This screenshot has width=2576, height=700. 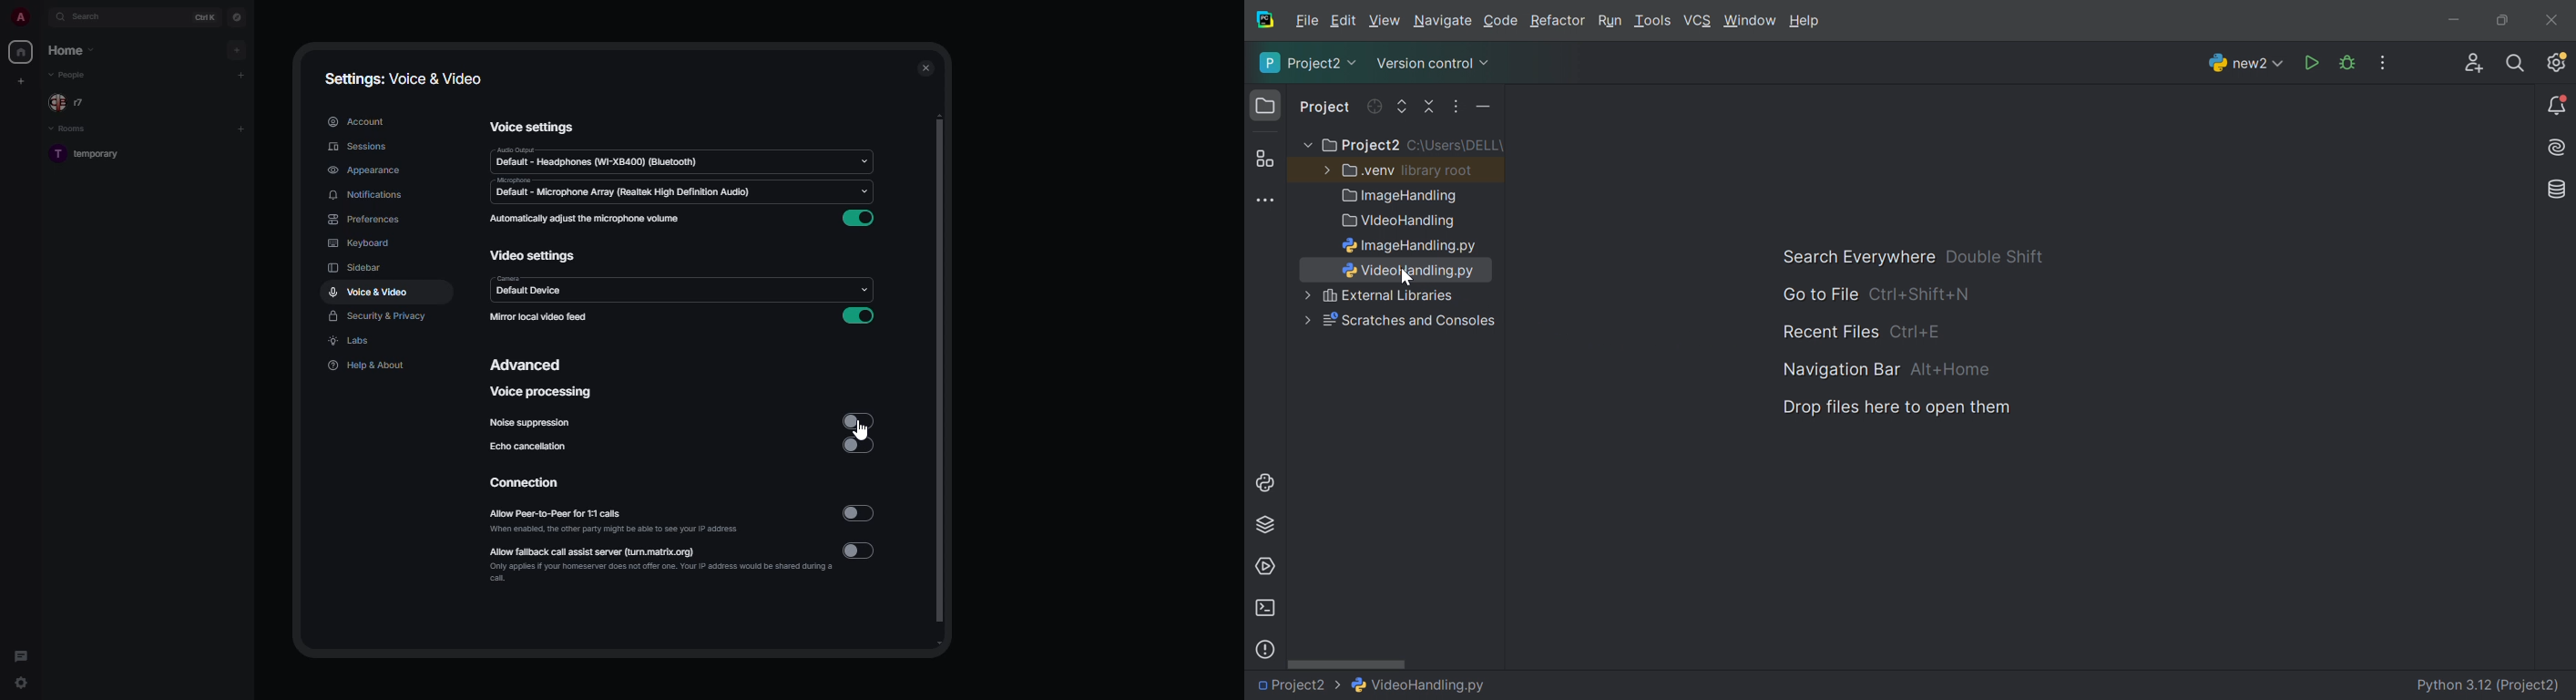 I want to click on Run, so click(x=2314, y=64).